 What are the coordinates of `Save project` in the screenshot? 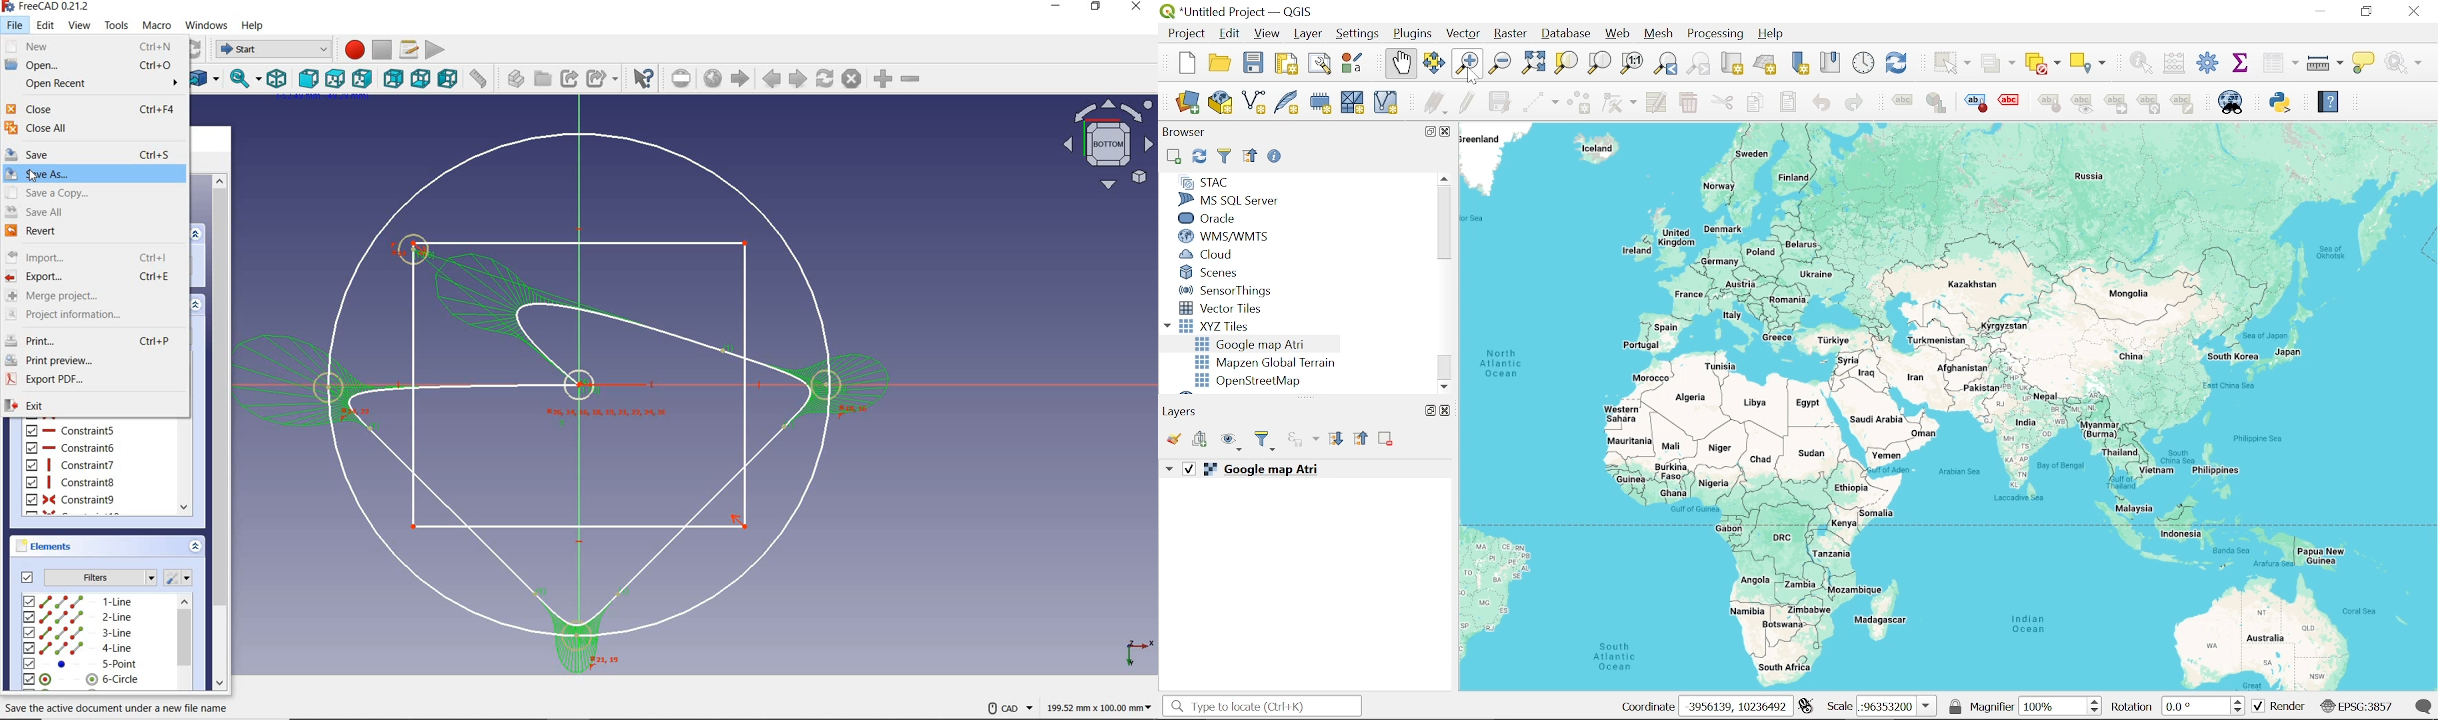 It's located at (1253, 63).